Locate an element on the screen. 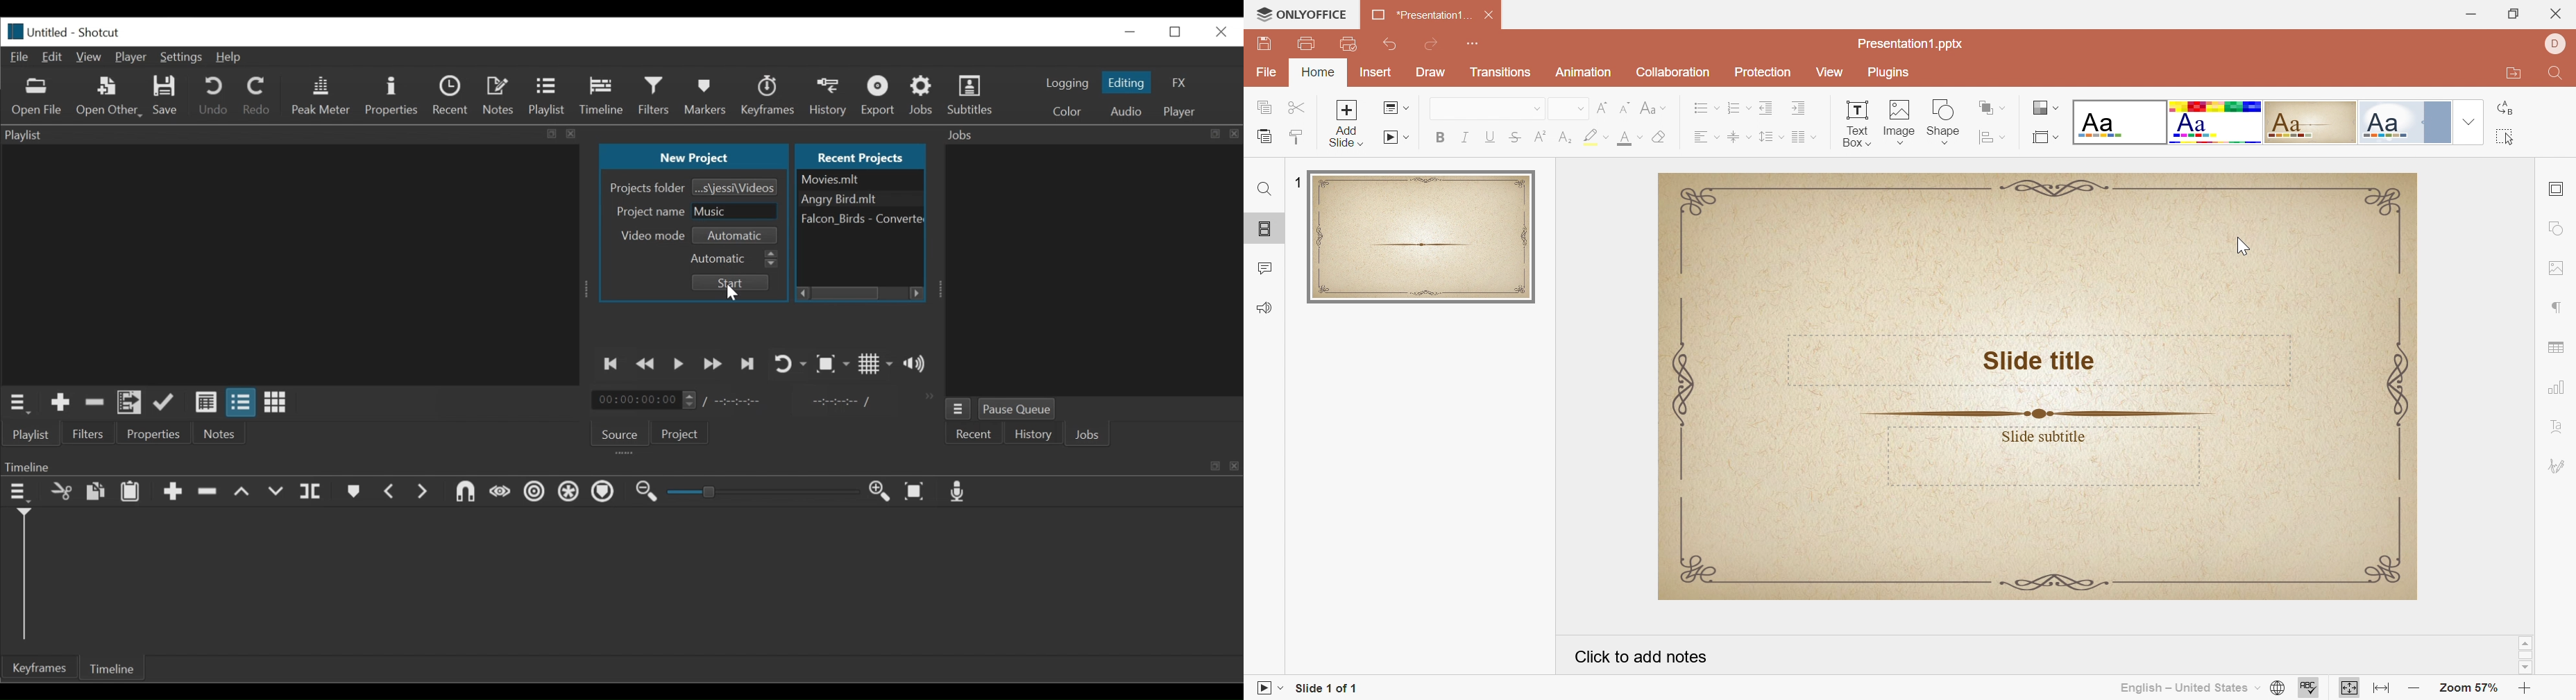 The height and width of the screenshot is (700, 2576). Insert is located at coordinates (1376, 71).